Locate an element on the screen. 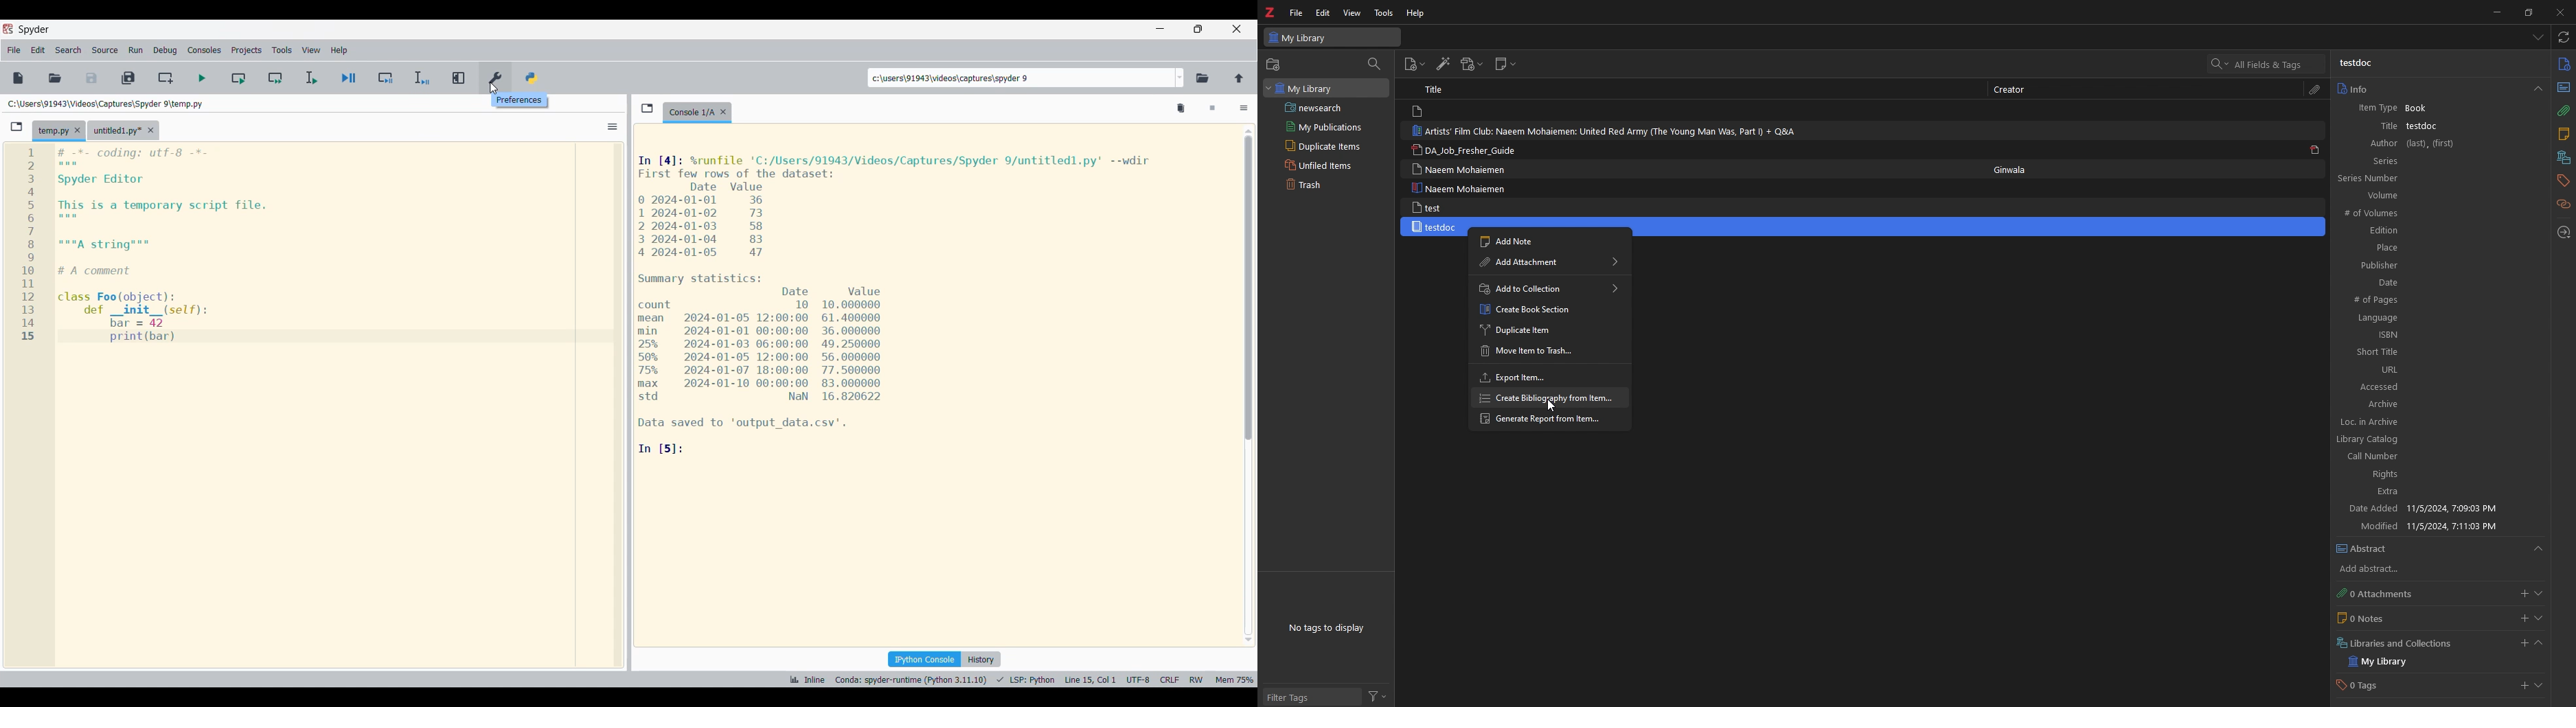 Image resolution: width=2576 pixels, height=728 pixels. Consoles menu is located at coordinates (204, 50).